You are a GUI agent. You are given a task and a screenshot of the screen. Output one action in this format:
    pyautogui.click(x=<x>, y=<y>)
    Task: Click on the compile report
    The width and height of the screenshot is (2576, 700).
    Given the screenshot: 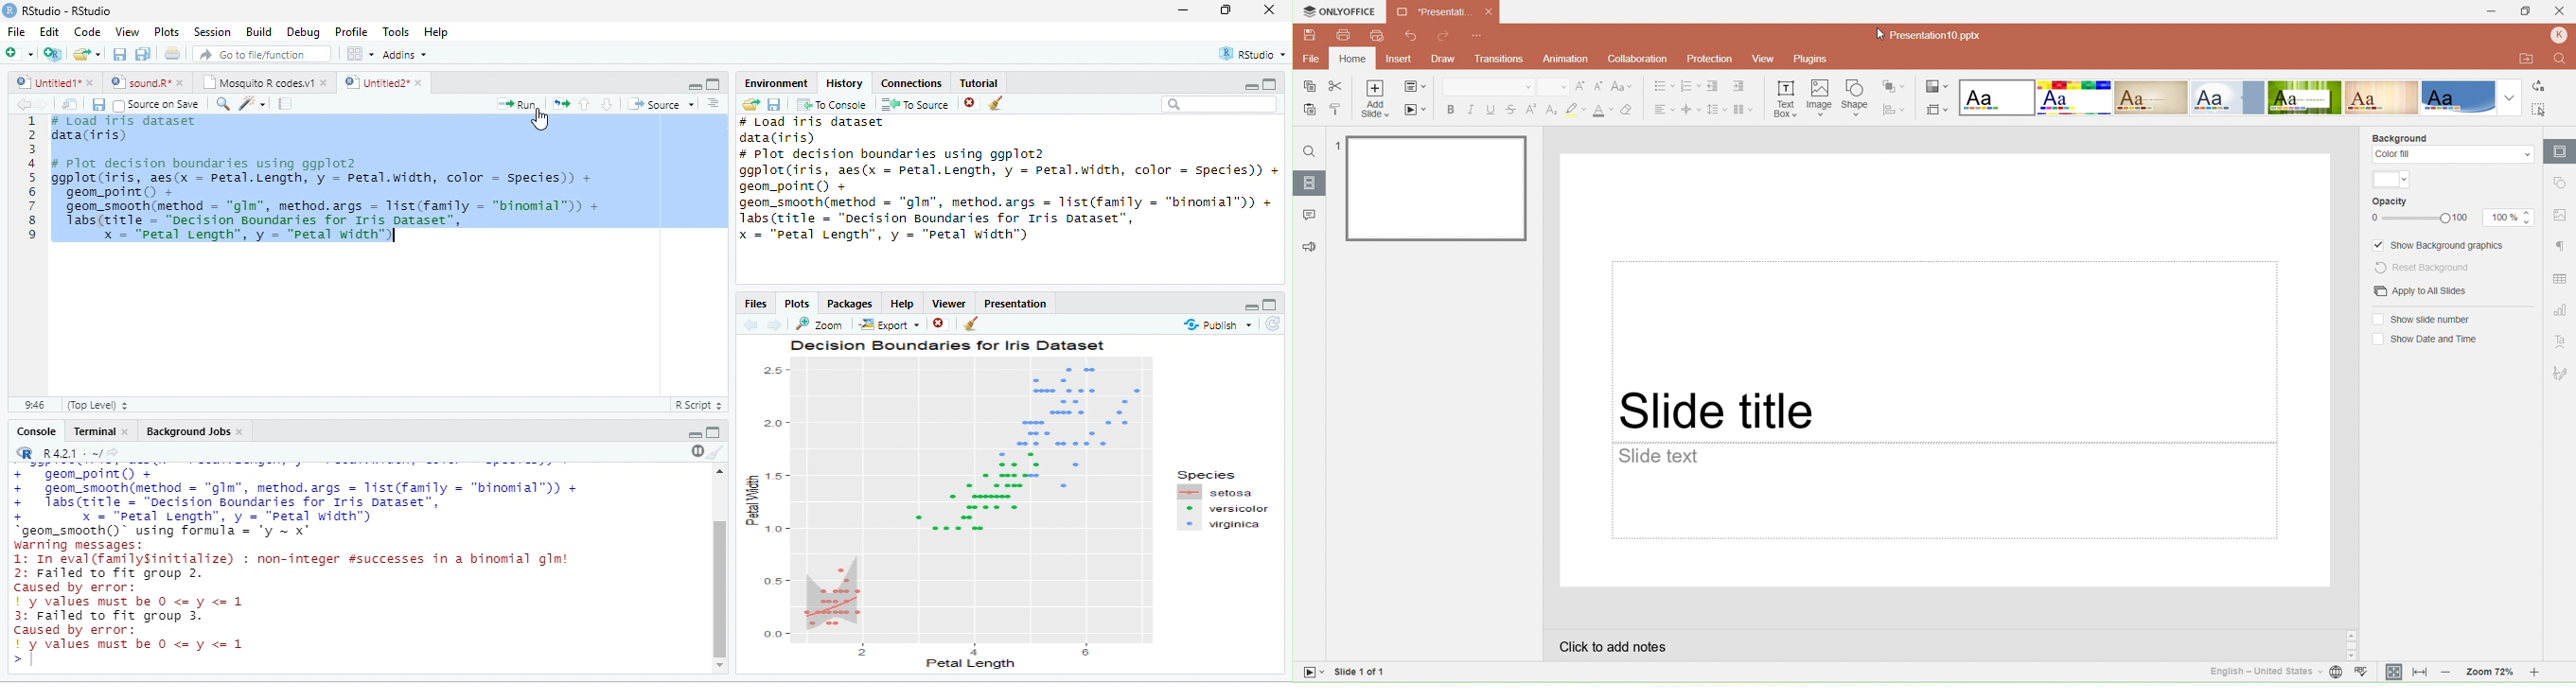 What is the action you would take?
    pyautogui.click(x=285, y=103)
    